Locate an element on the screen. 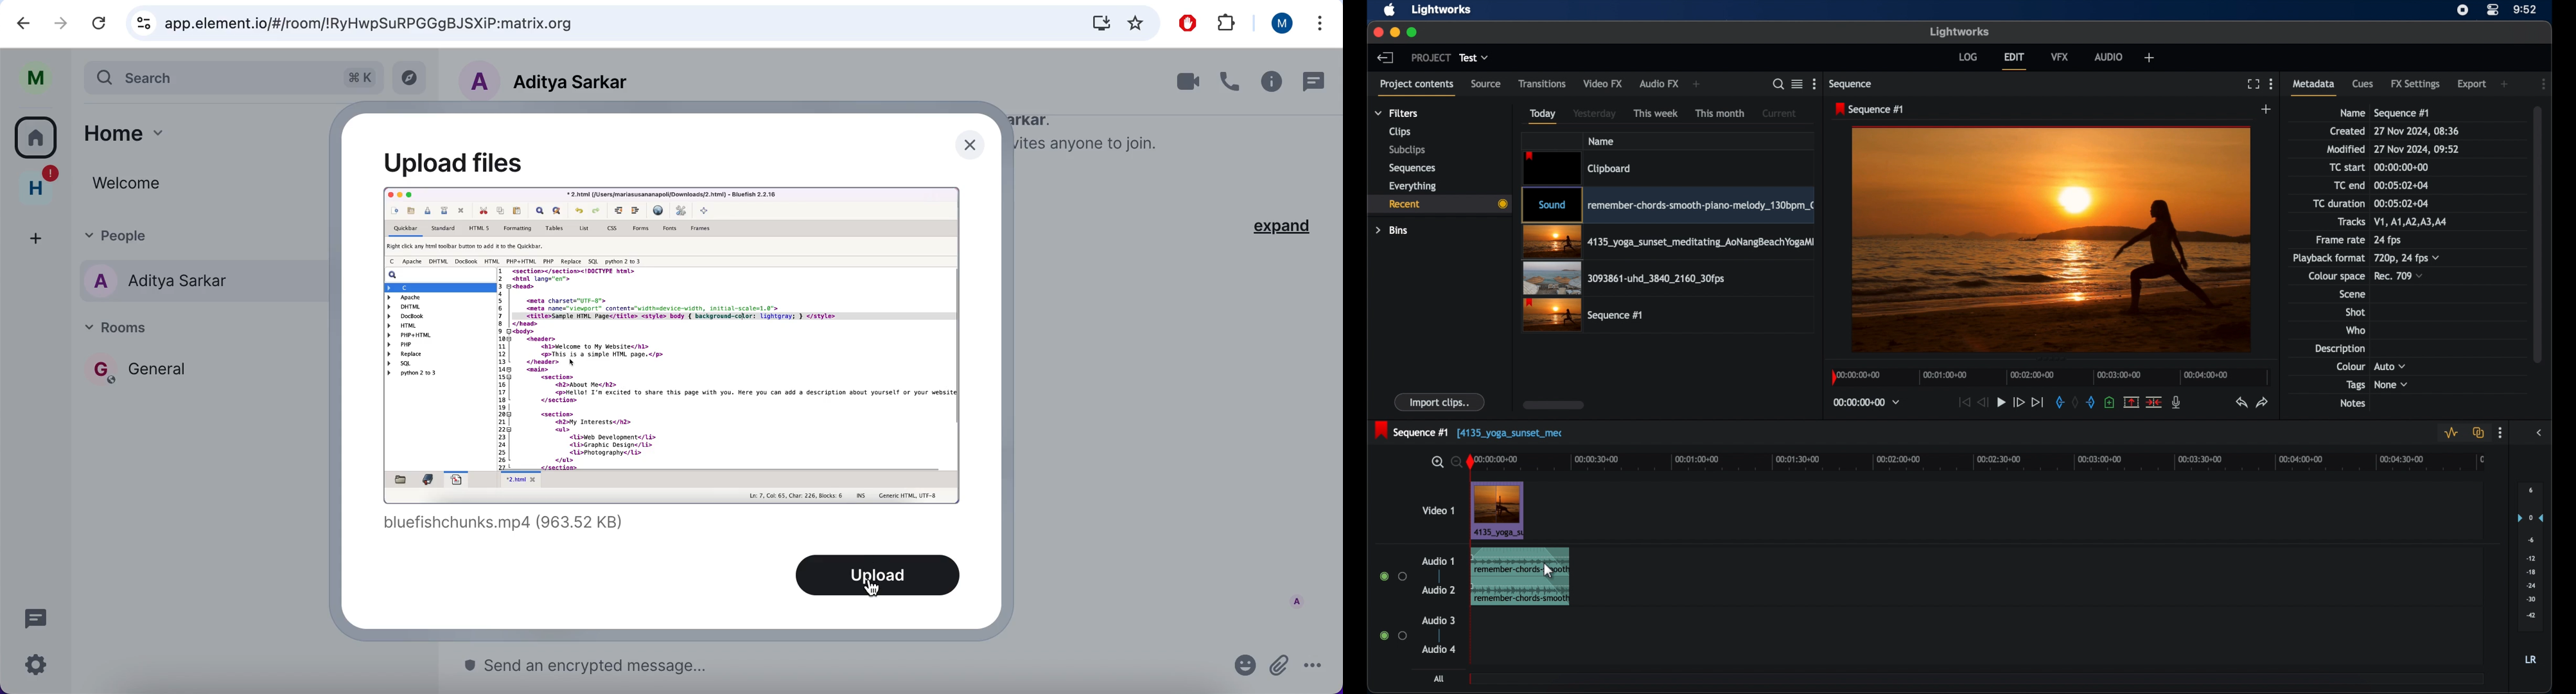 The height and width of the screenshot is (700, 2576). zoom in is located at coordinates (1436, 463).